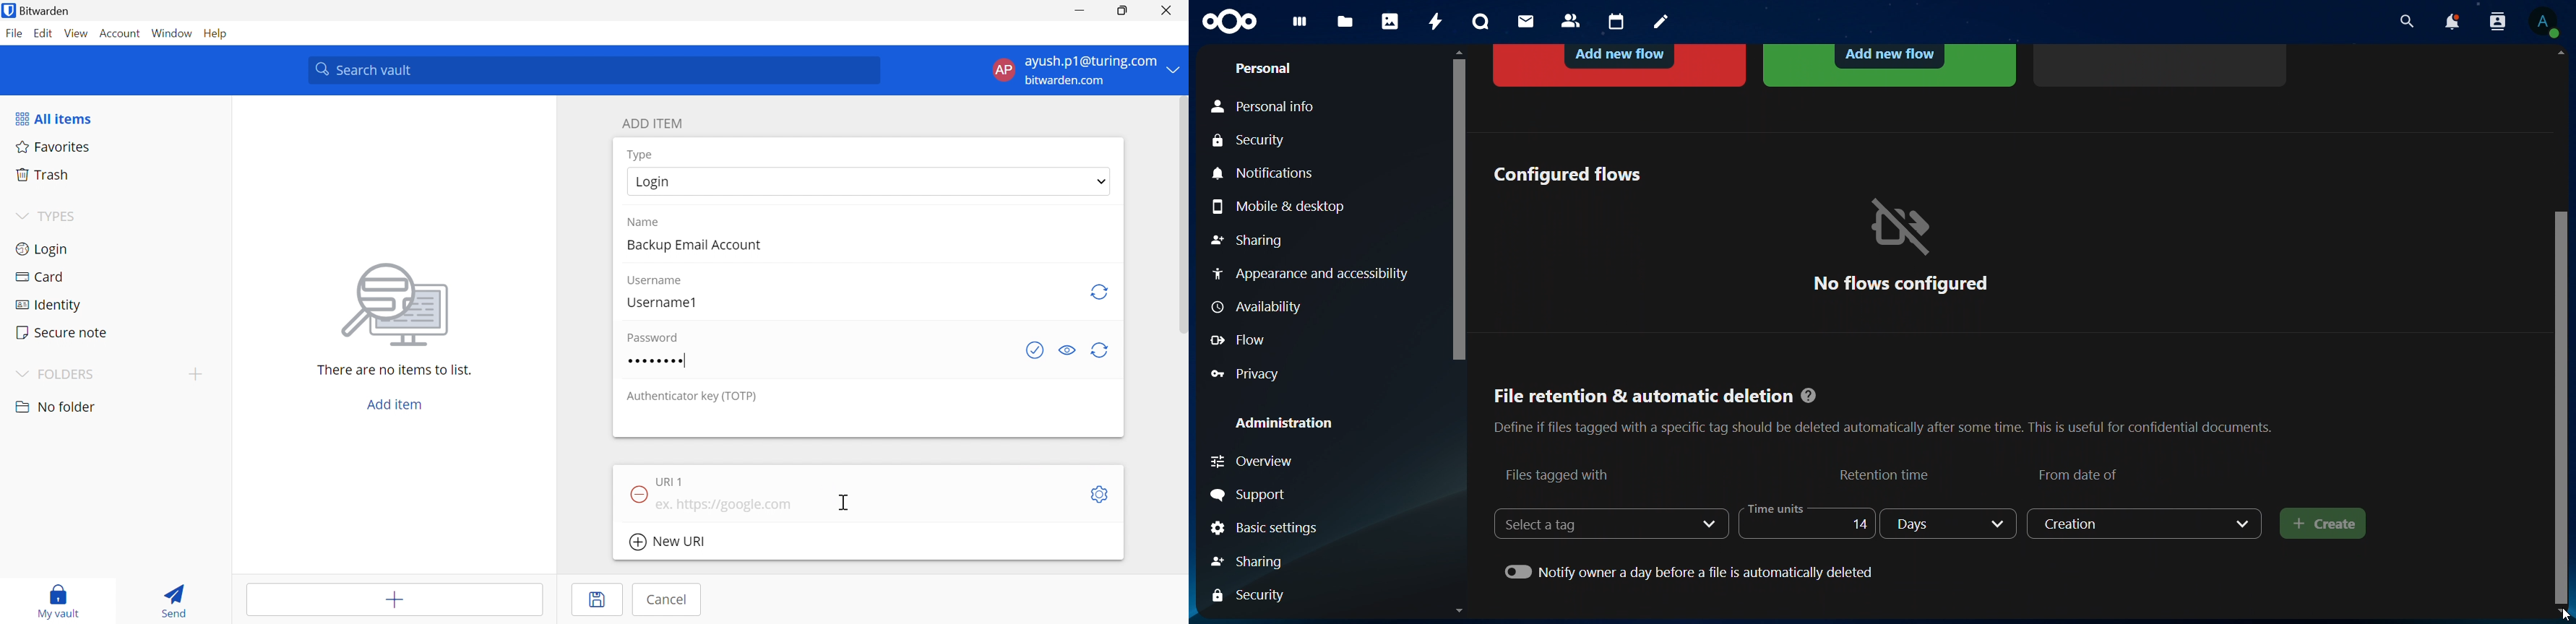  What do you see at coordinates (724, 505) in the screenshot?
I see `ex. https://google.com` at bounding box center [724, 505].